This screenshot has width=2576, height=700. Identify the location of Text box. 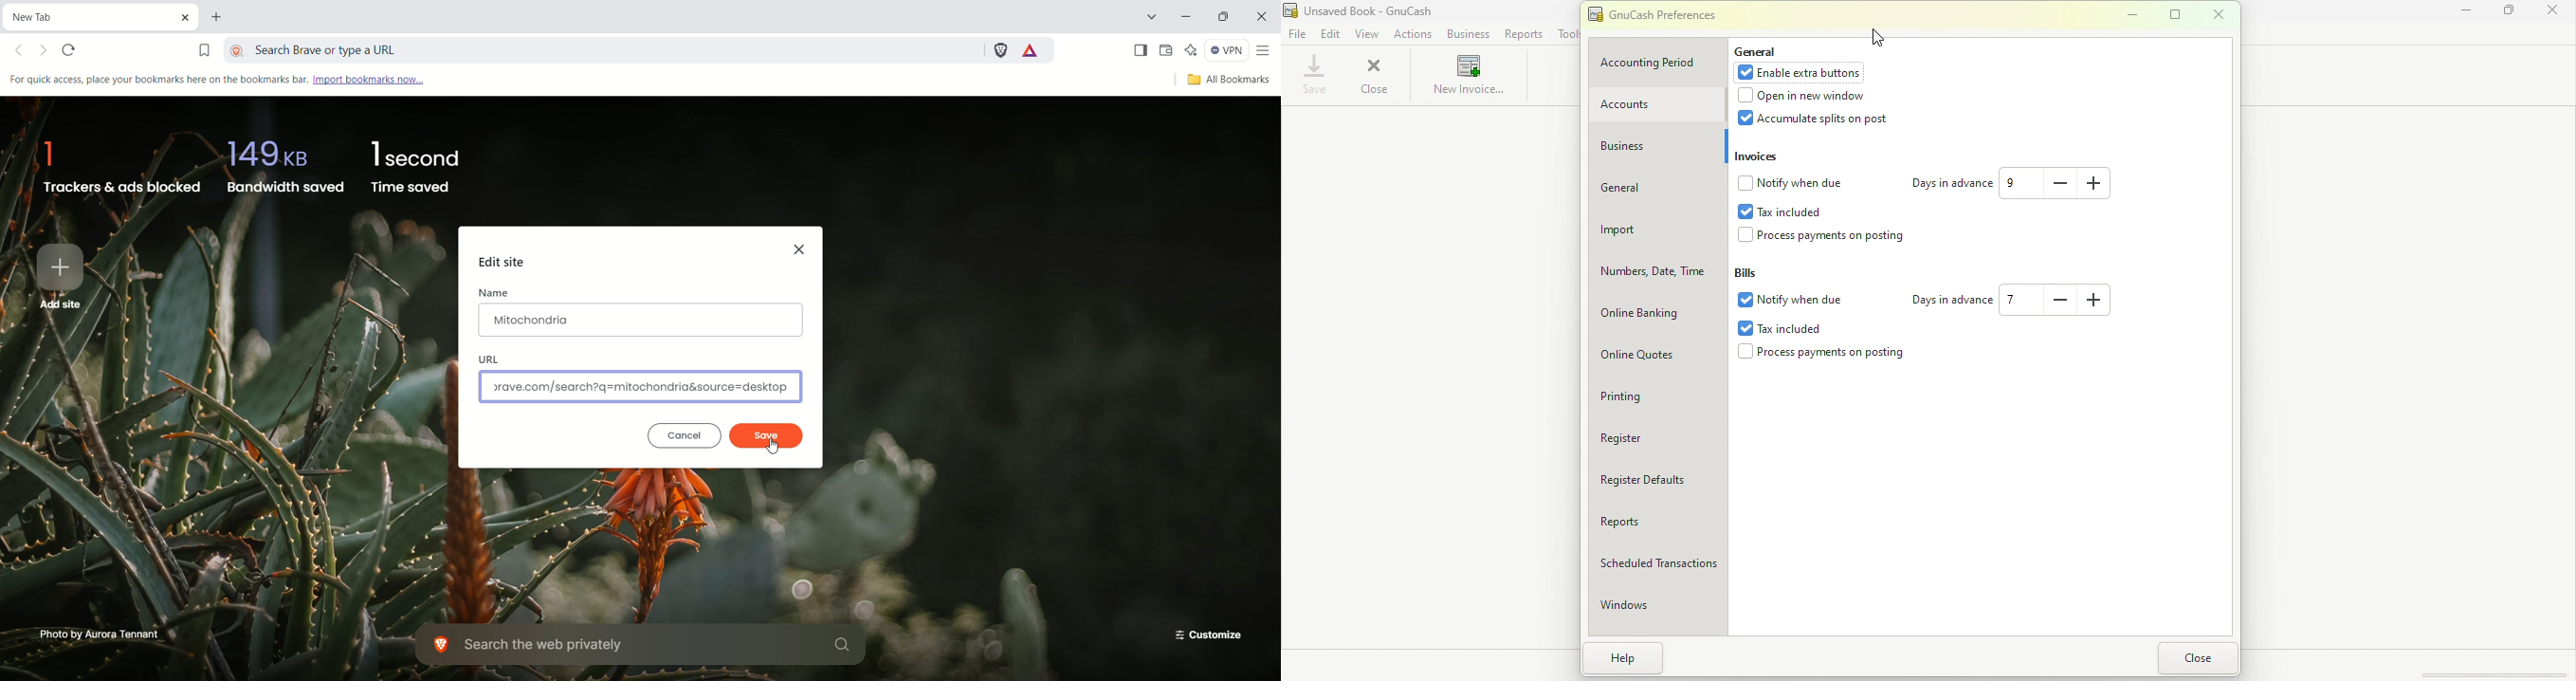
(2021, 185).